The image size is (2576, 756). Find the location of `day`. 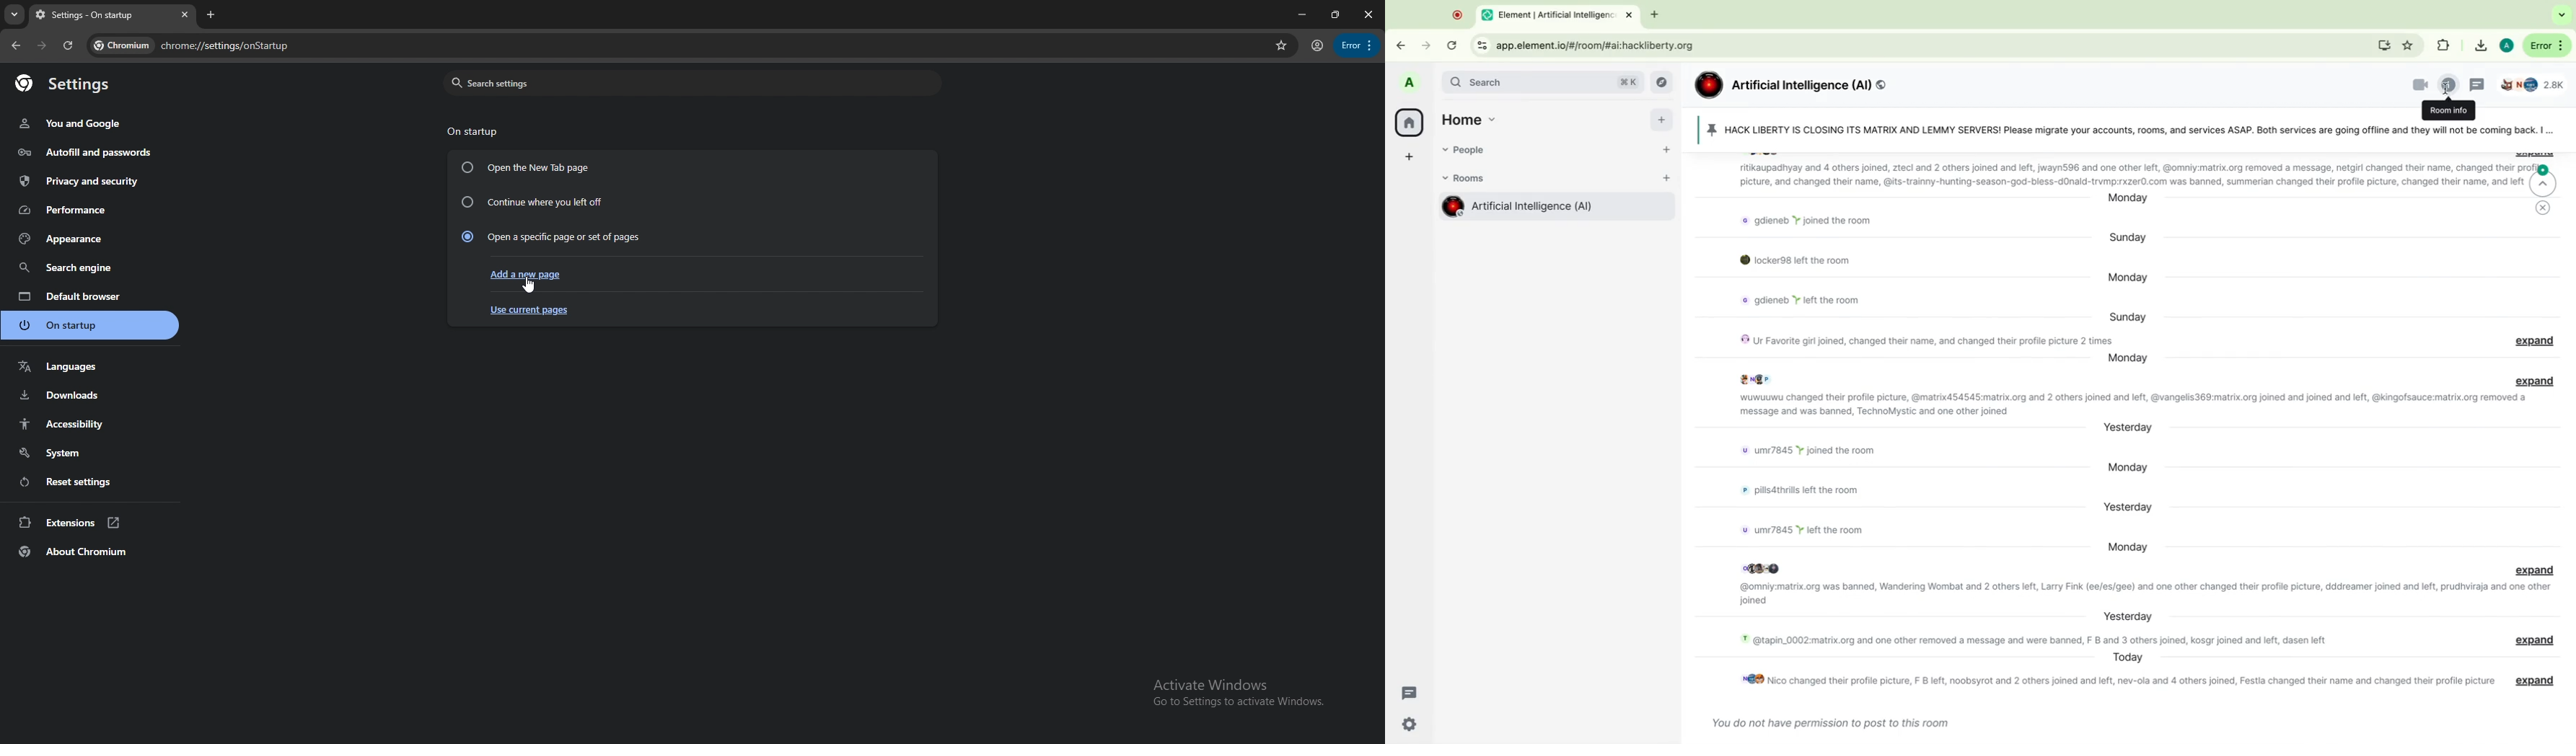

day is located at coordinates (2130, 278).